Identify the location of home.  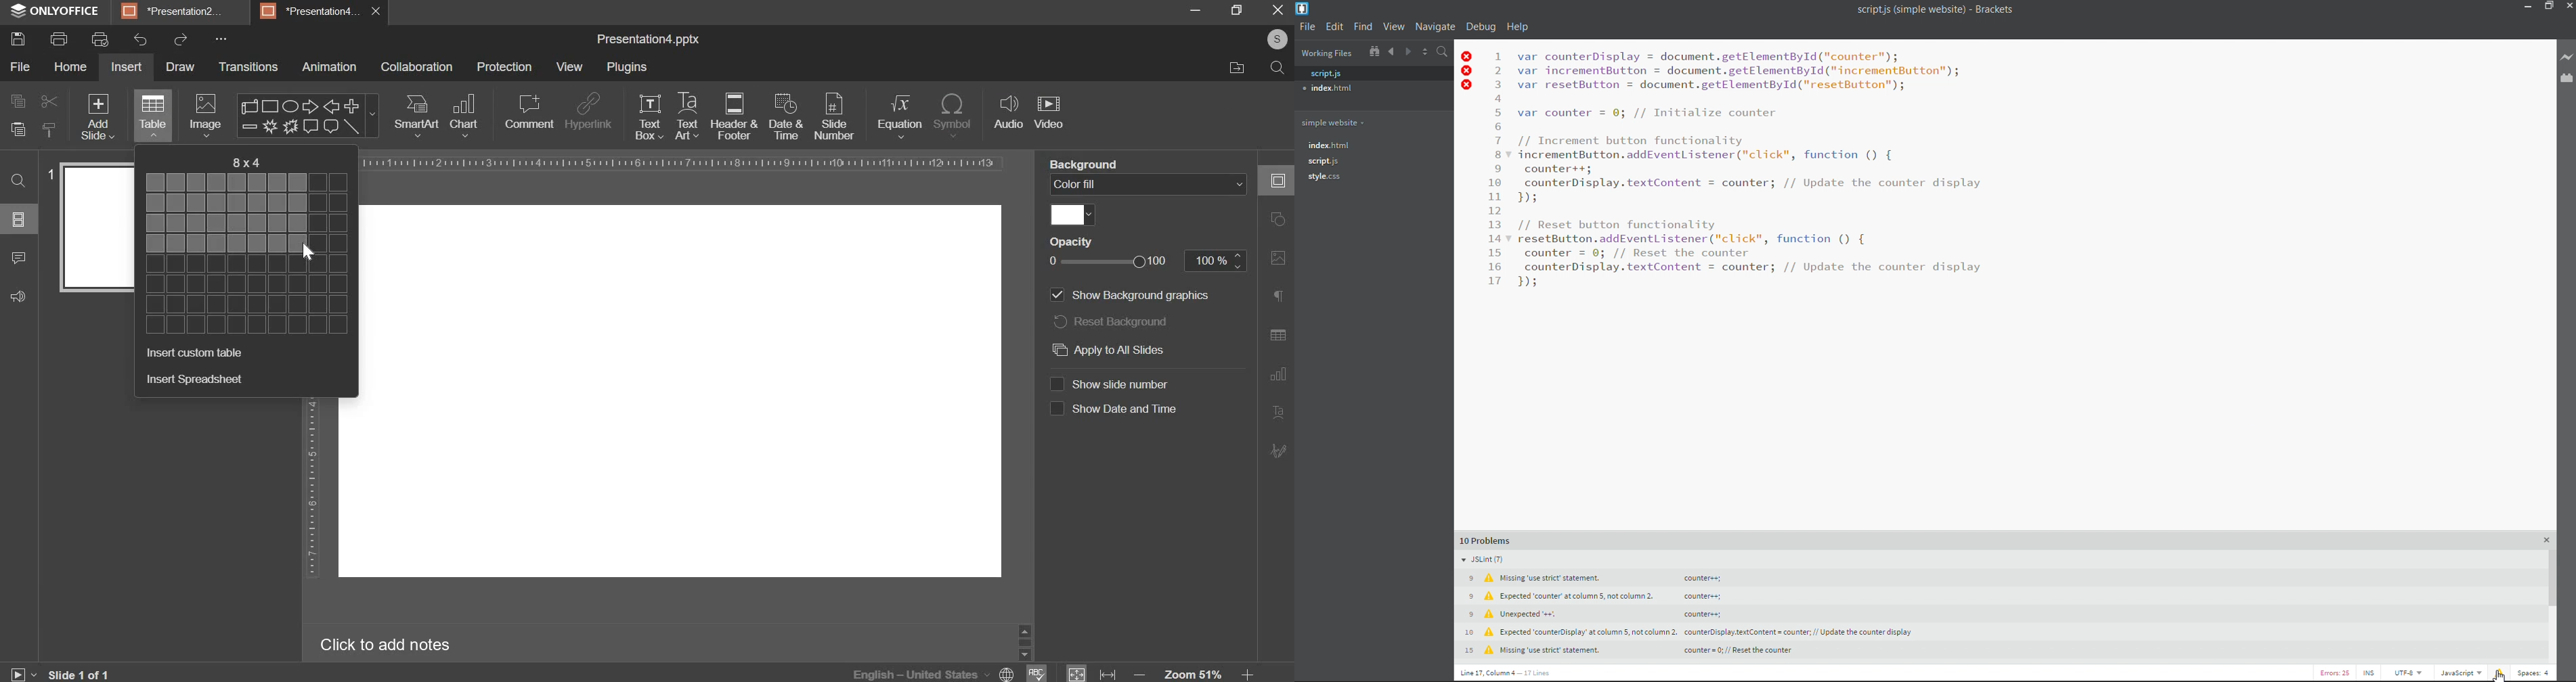
(71, 66).